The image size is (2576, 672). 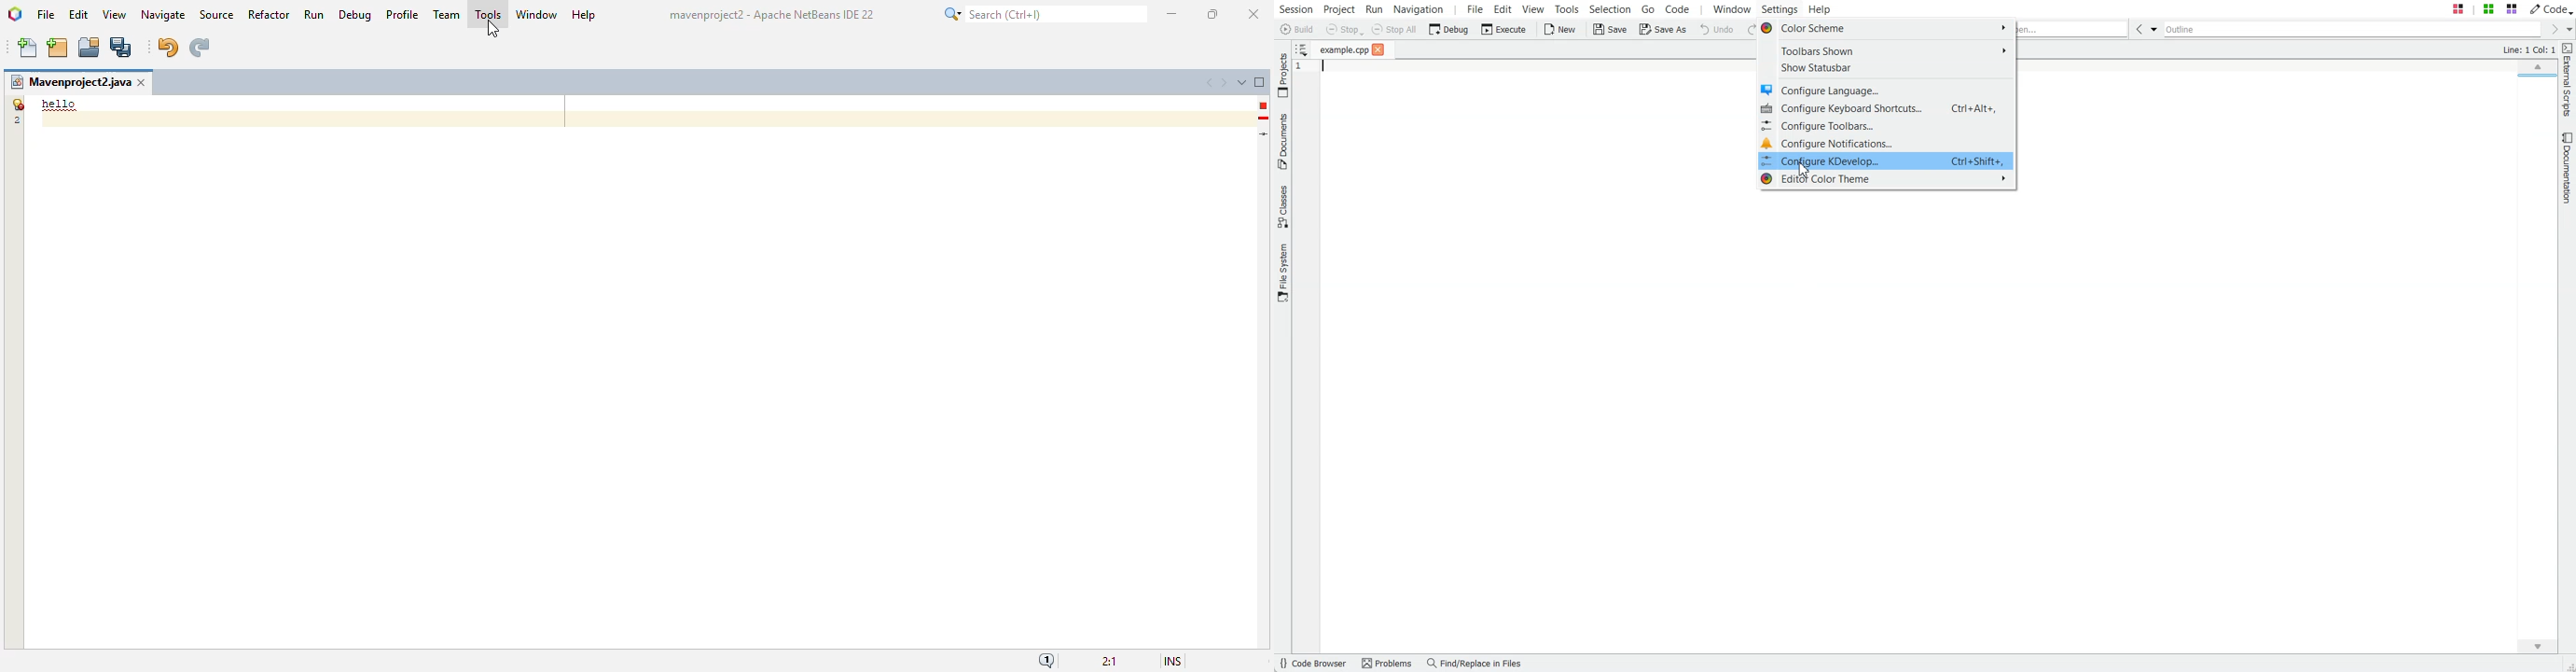 What do you see at coordinates (1610, 30) in the screenshot?
I see `Save` at bounding box center [1610, 30].